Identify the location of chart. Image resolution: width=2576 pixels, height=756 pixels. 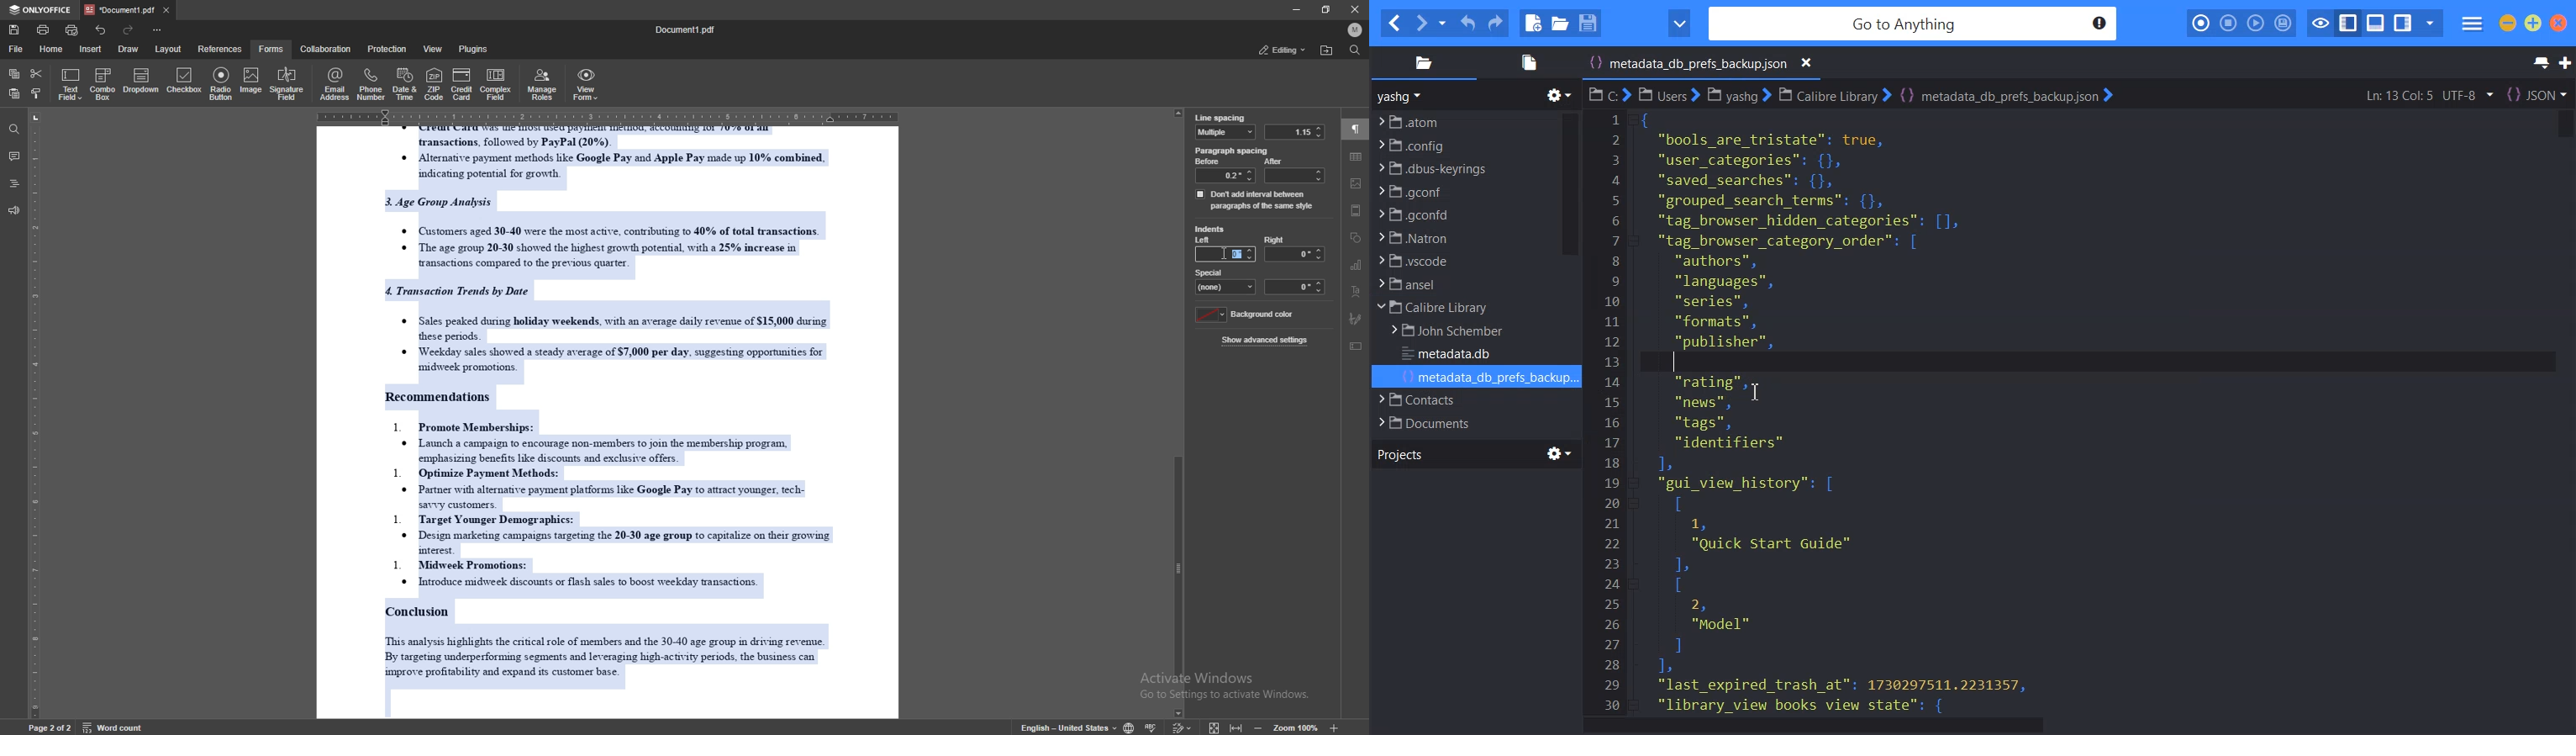
(1356, 265).